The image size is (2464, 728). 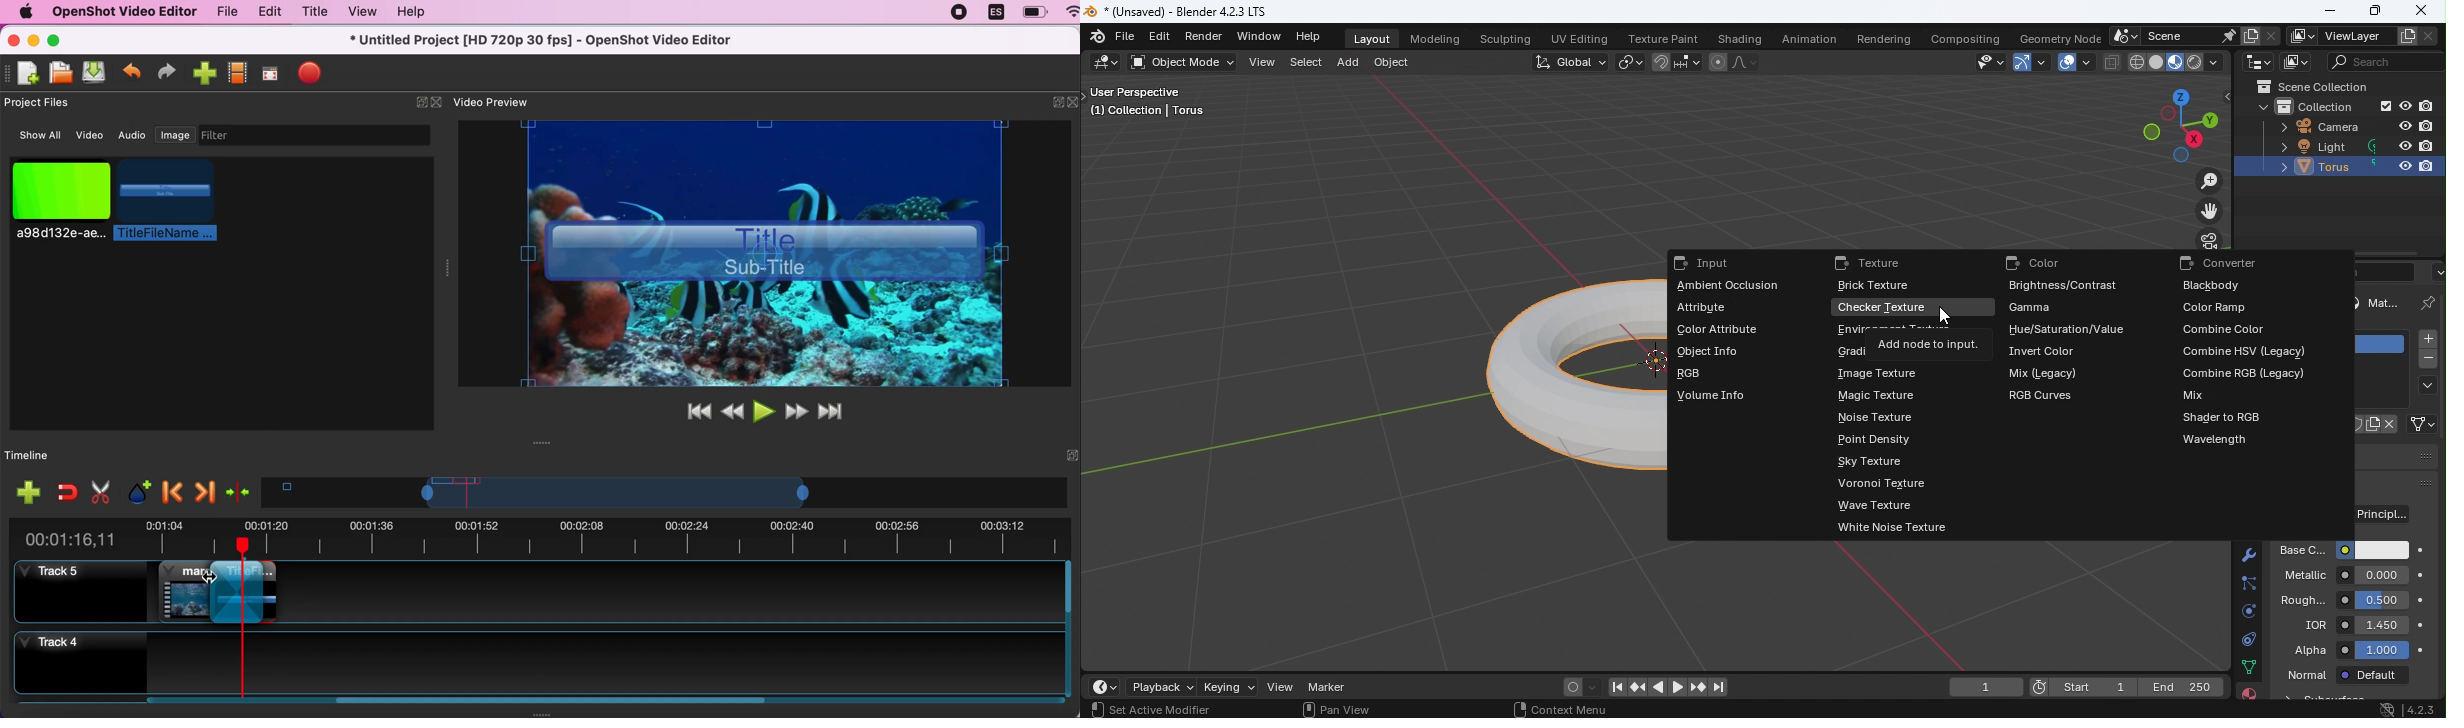 I want to click on Editor type, so click(x=1108, y=63).